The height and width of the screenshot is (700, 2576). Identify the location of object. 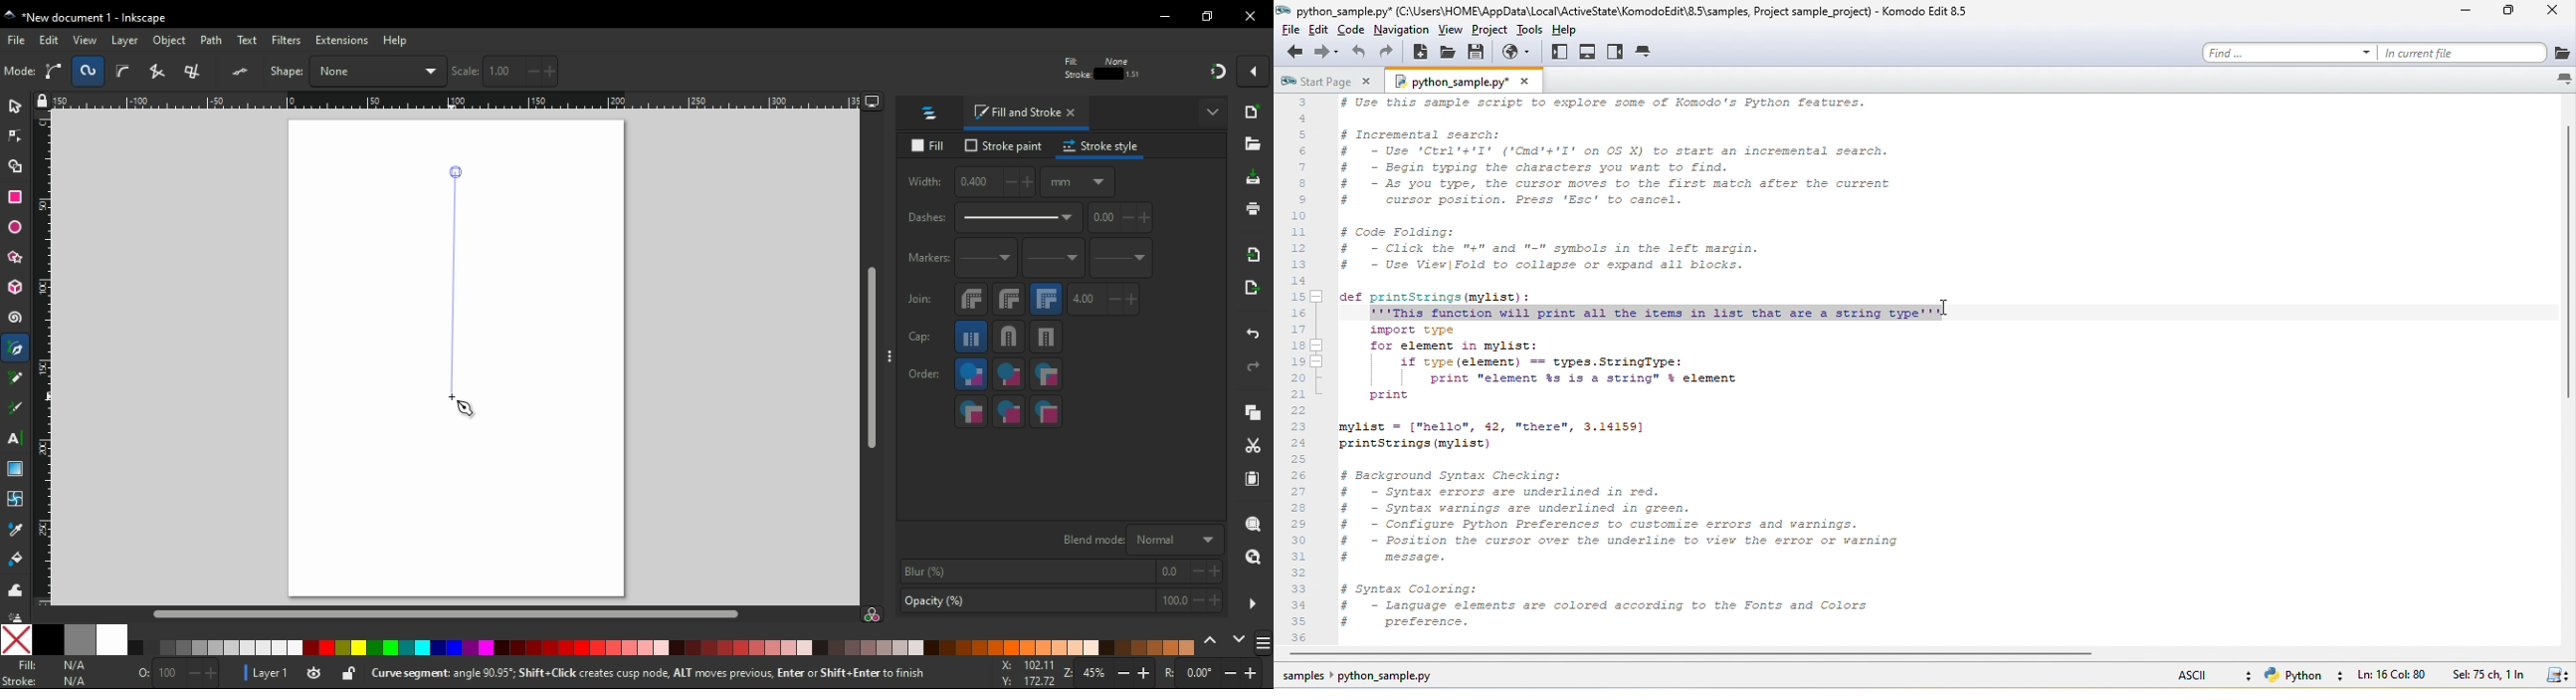
(172, 41).